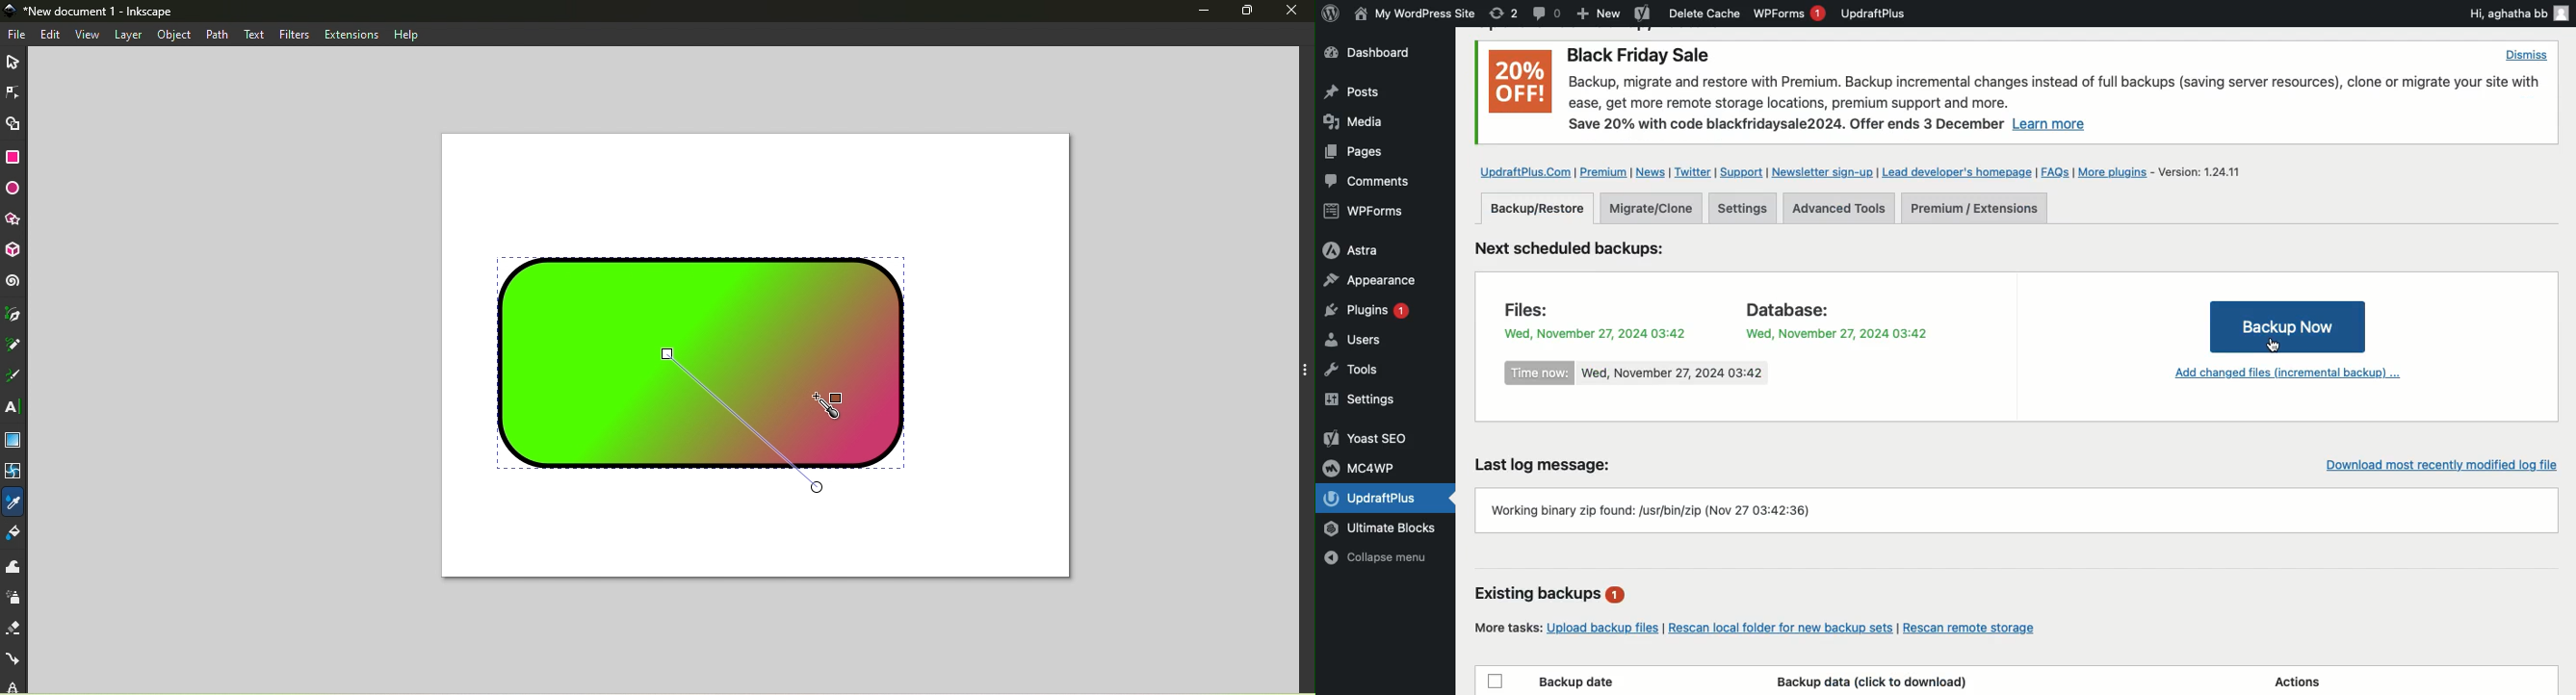 The height and width of the screenshot is (700, 2576). Describe the element at coordinates (1745, 207) in the screenshot. I see `Settings` at that location.